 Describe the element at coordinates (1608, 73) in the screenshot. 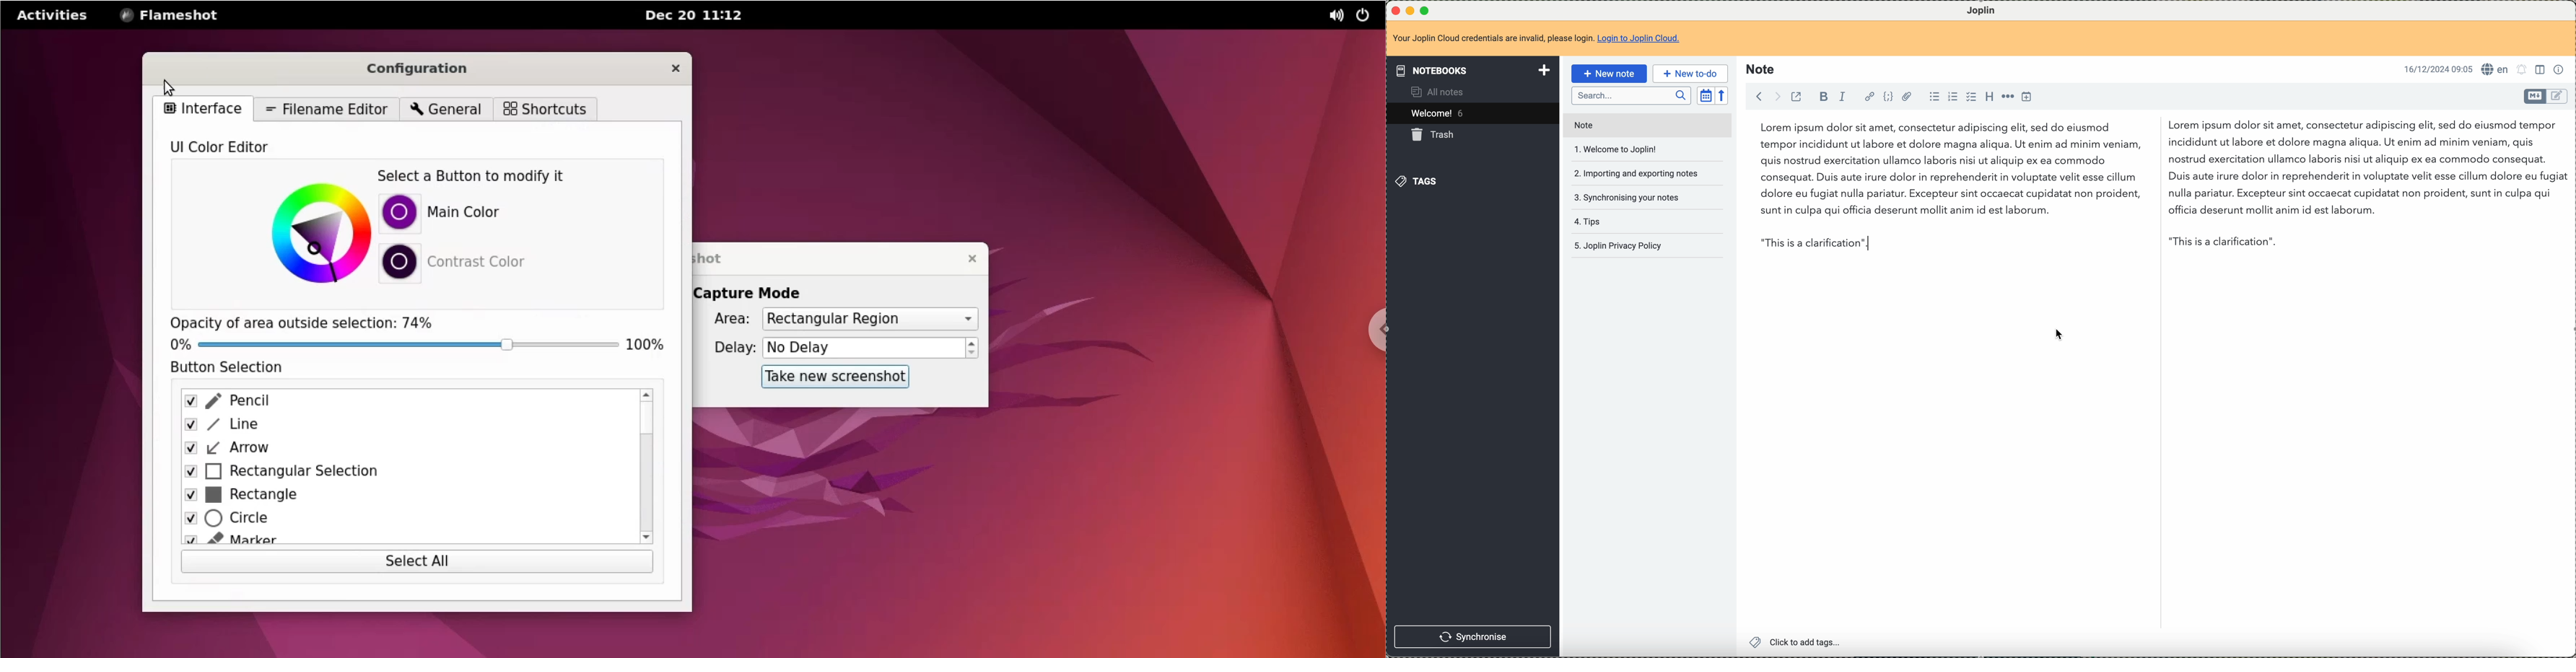

I see `new note` at that location.